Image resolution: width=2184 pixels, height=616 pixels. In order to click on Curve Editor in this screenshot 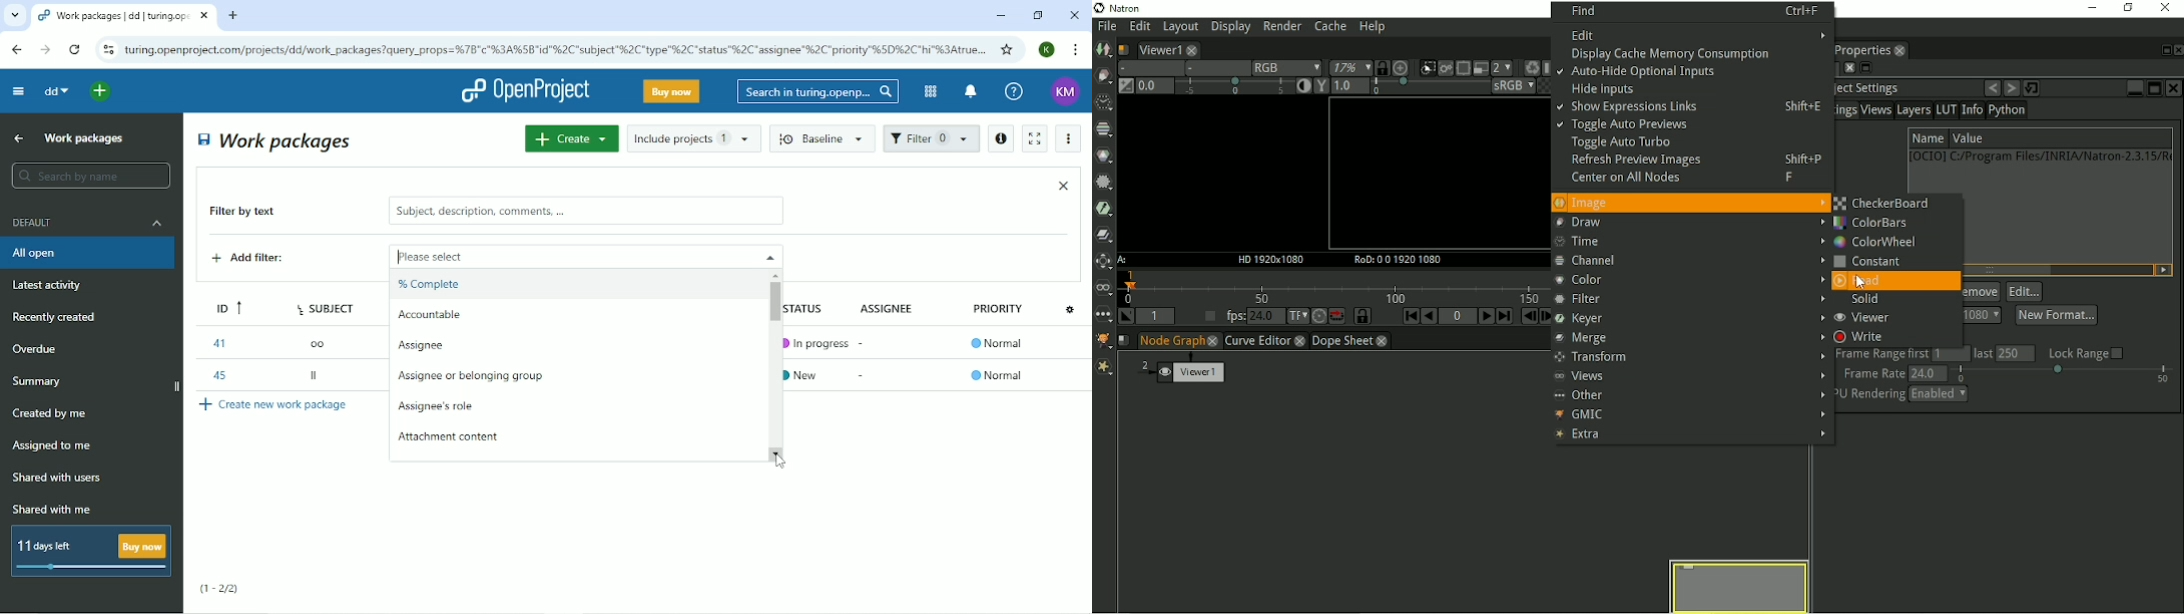, I will do `click(1265, 341)`.